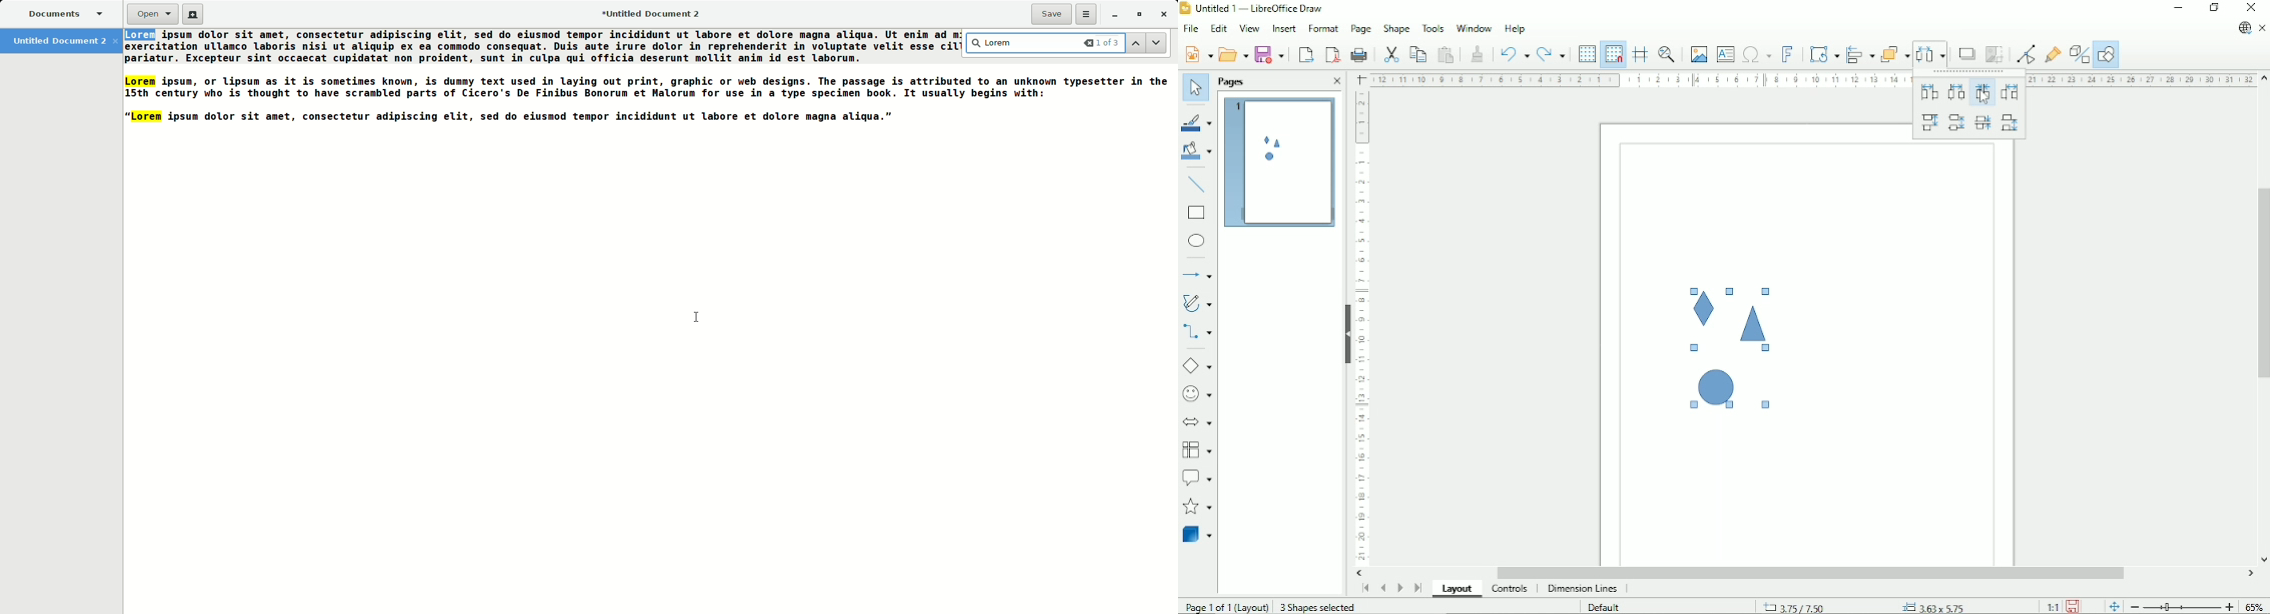 The width and height of the screenshot is (2296, 616). Describe the element at coordinates (1199, 275) in the screenshot. I see `Lines and arrows` at that location.